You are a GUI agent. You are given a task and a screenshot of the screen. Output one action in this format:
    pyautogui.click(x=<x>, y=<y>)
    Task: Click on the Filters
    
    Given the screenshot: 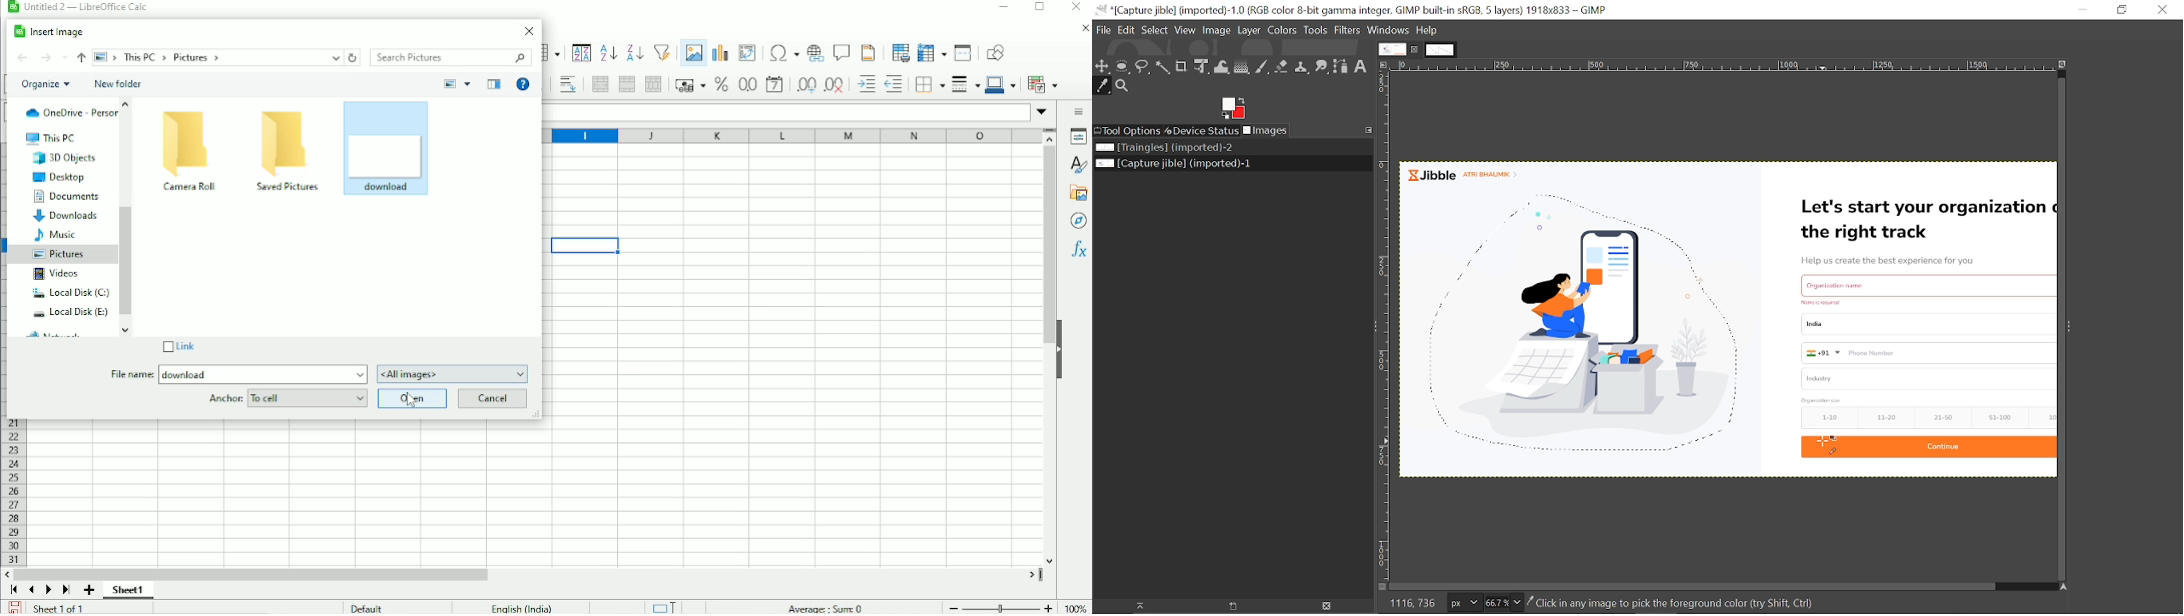 What is the action you would take?
    pyautogui.click(x=1347, y=31)
    